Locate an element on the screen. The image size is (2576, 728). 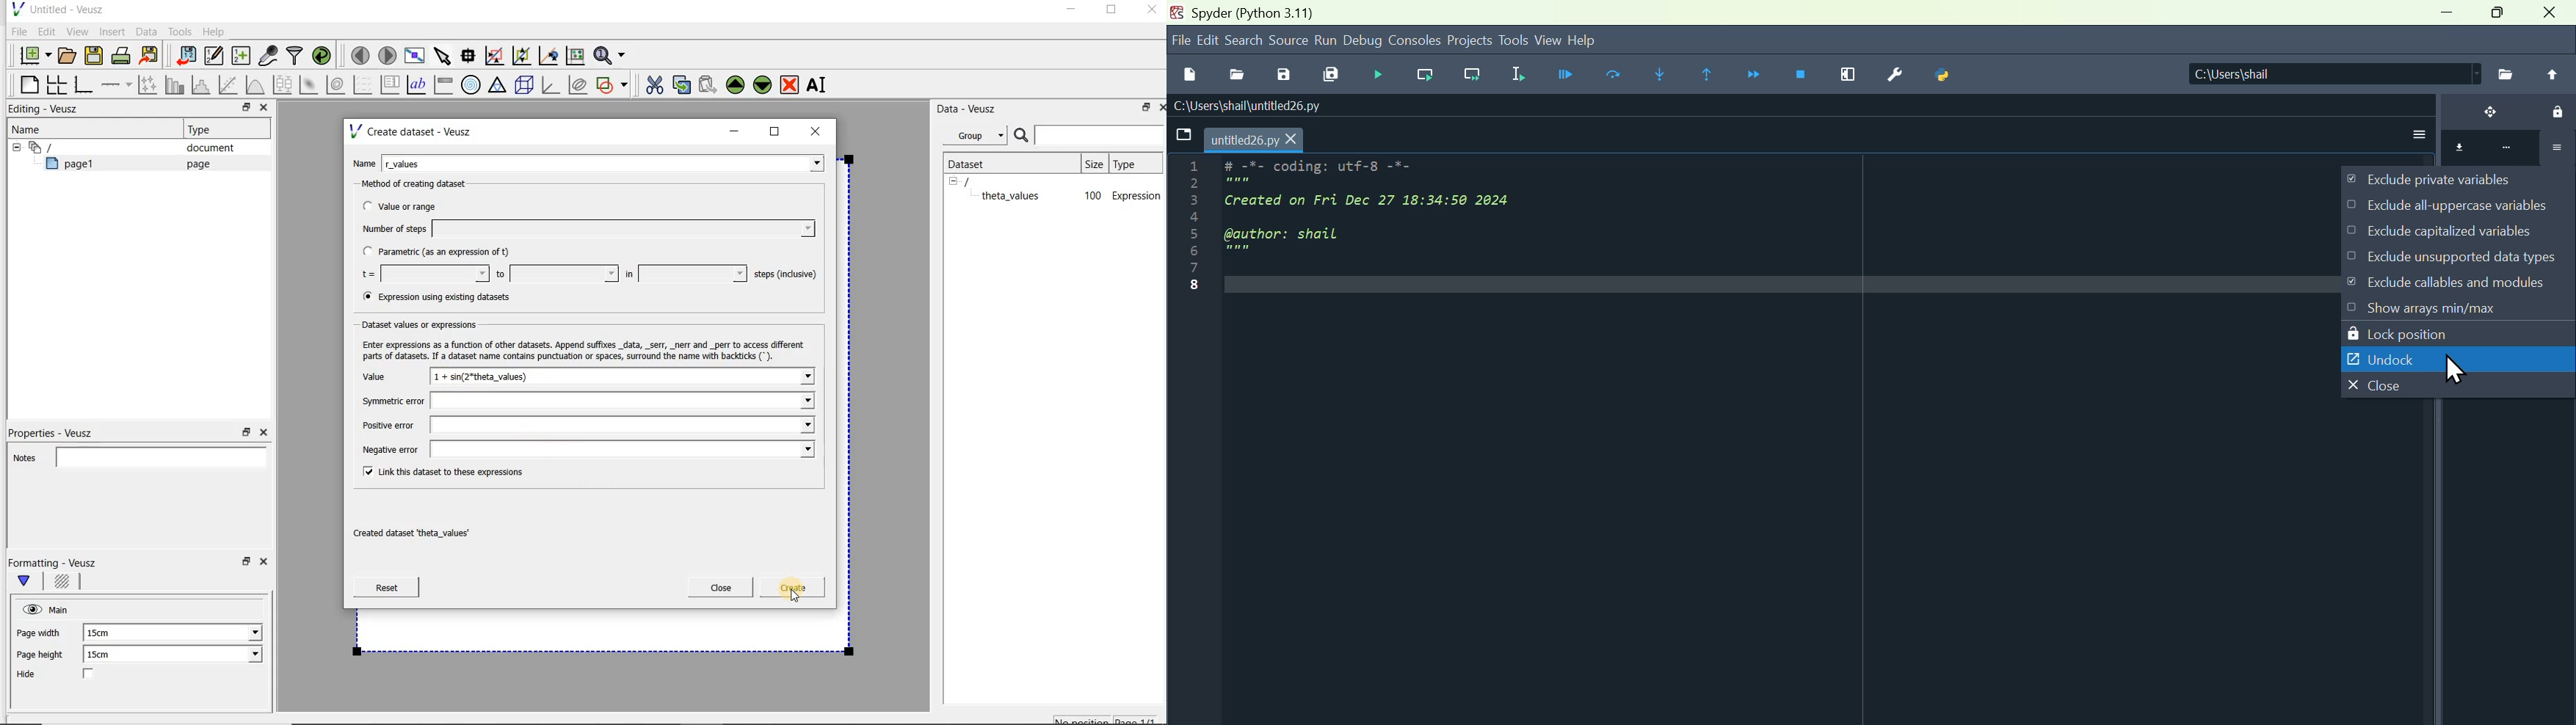
move to the next page is located at coordinates (388, 56).